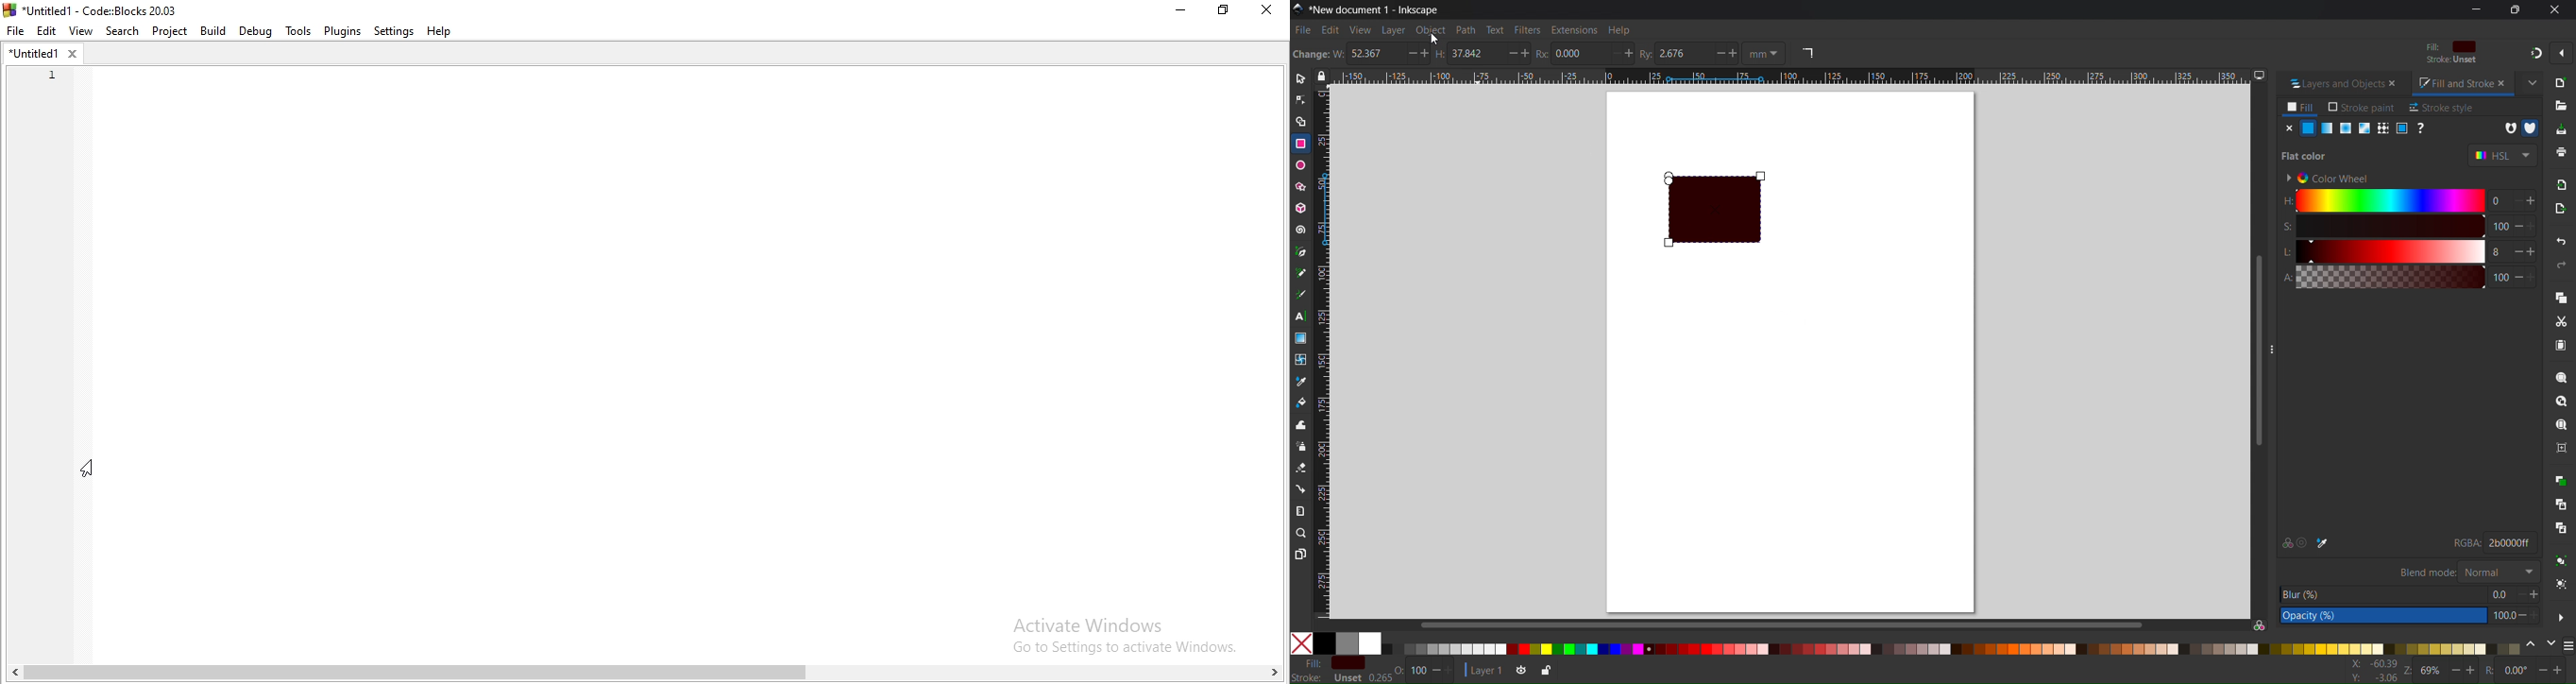 The width and height of the screenshot is (2576, 700). I want to click on Ellipse/ arc tool, so click(1301, 165).